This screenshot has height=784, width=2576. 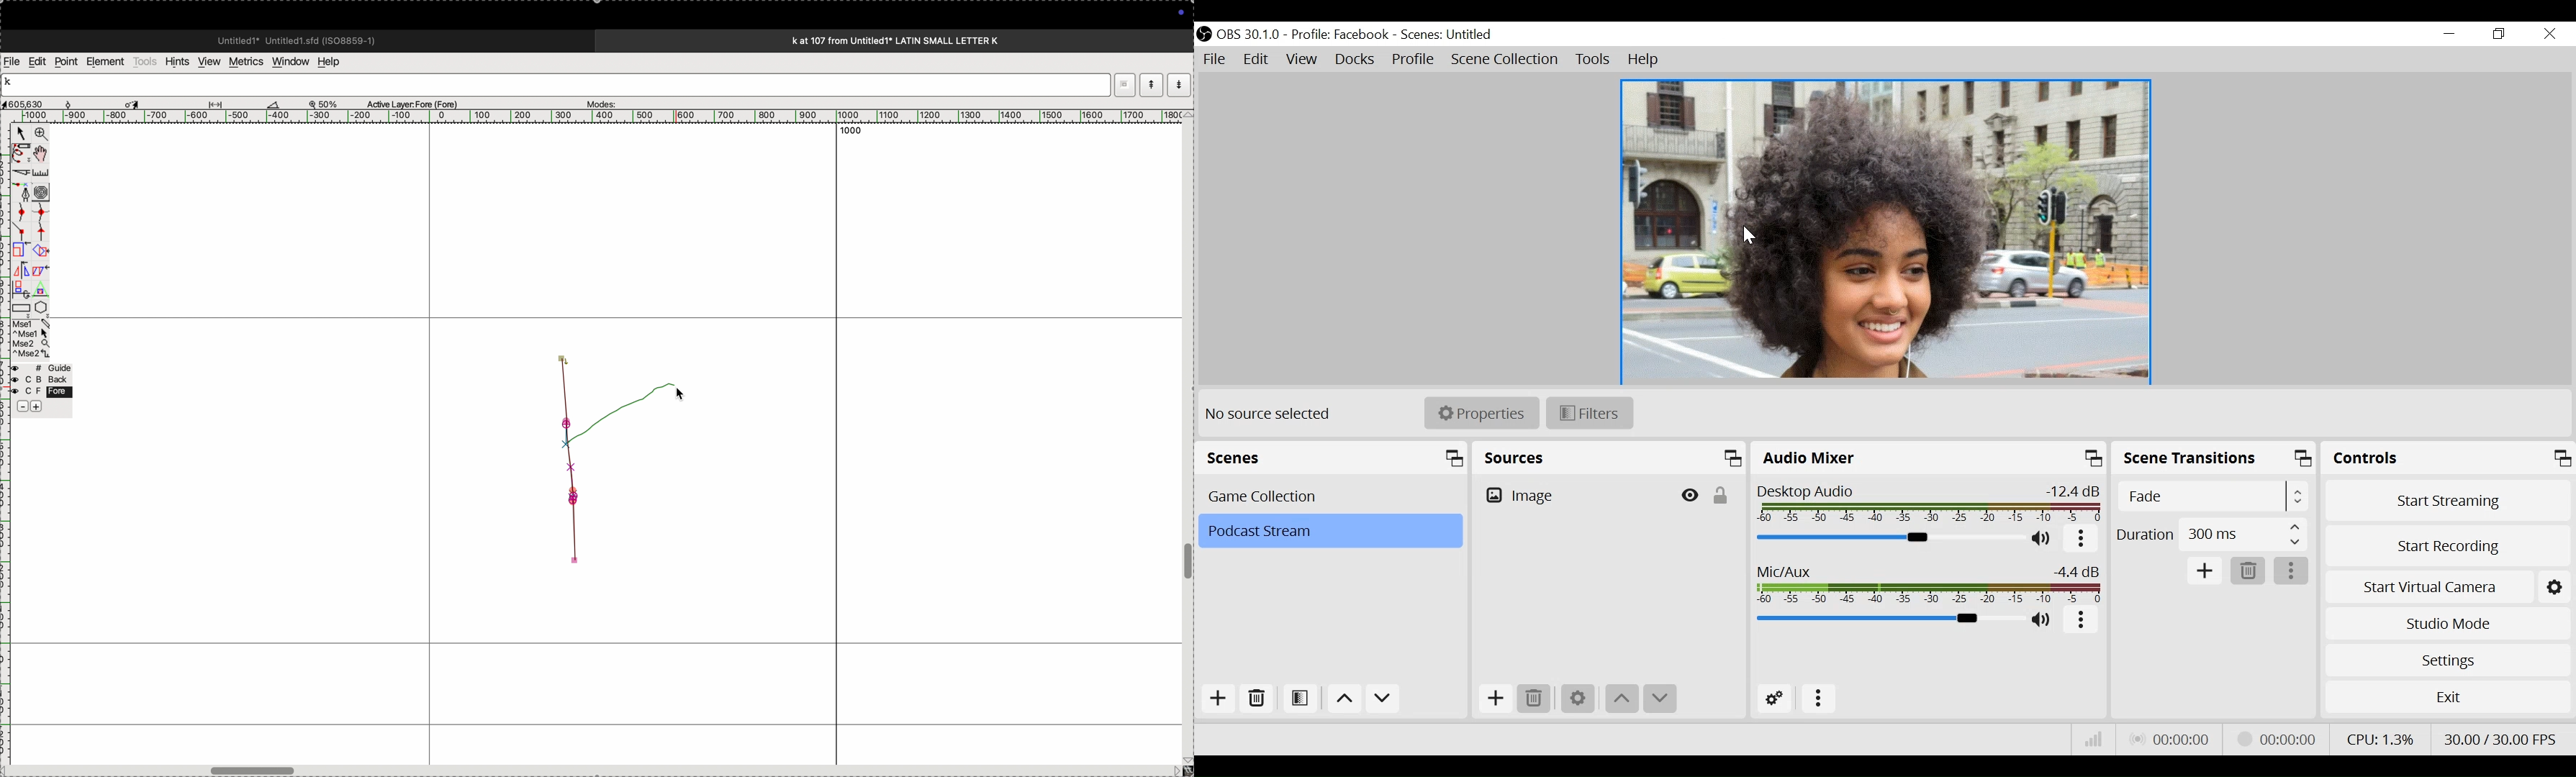 What do you see at coordinates (1507, 61) in the screenshot?
I see `Scene Collection` at bounding box center [1507, 61].